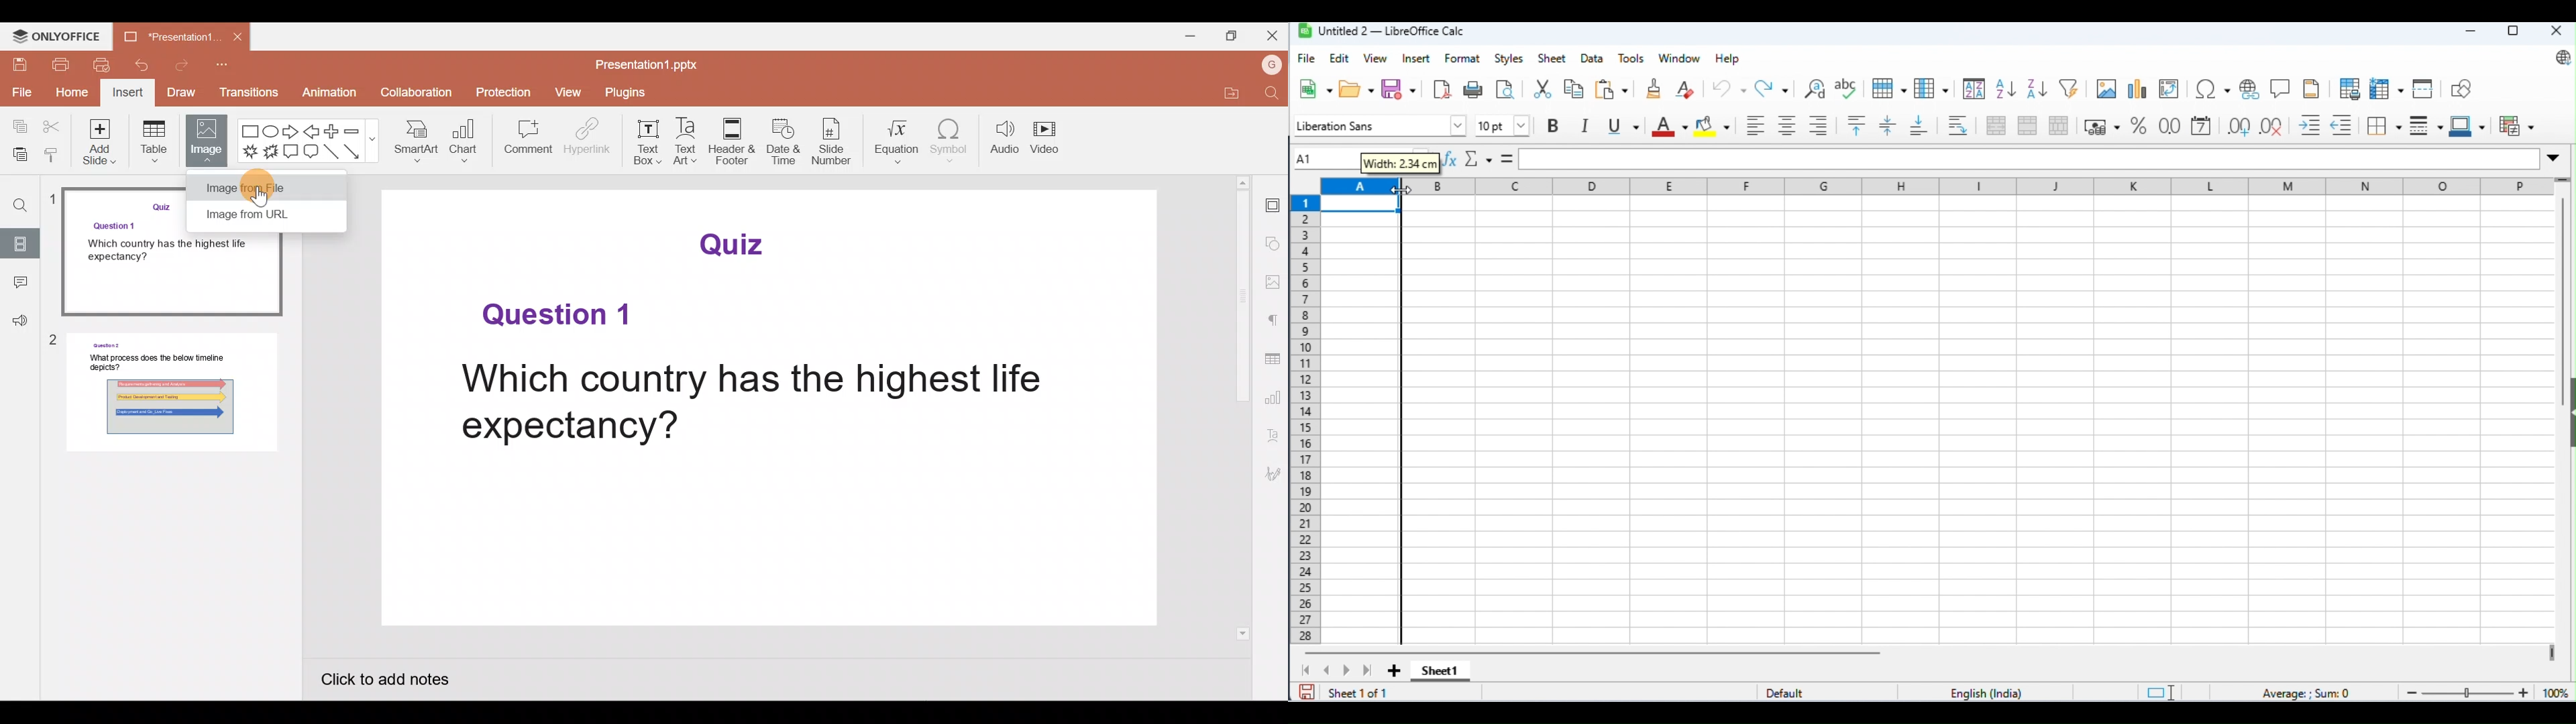 The height and width of the screenshot is (728, 2576). What do you see at coordinates (1933, 88) in the screenshot?
I see `column` at bounding box center [1933, 88].